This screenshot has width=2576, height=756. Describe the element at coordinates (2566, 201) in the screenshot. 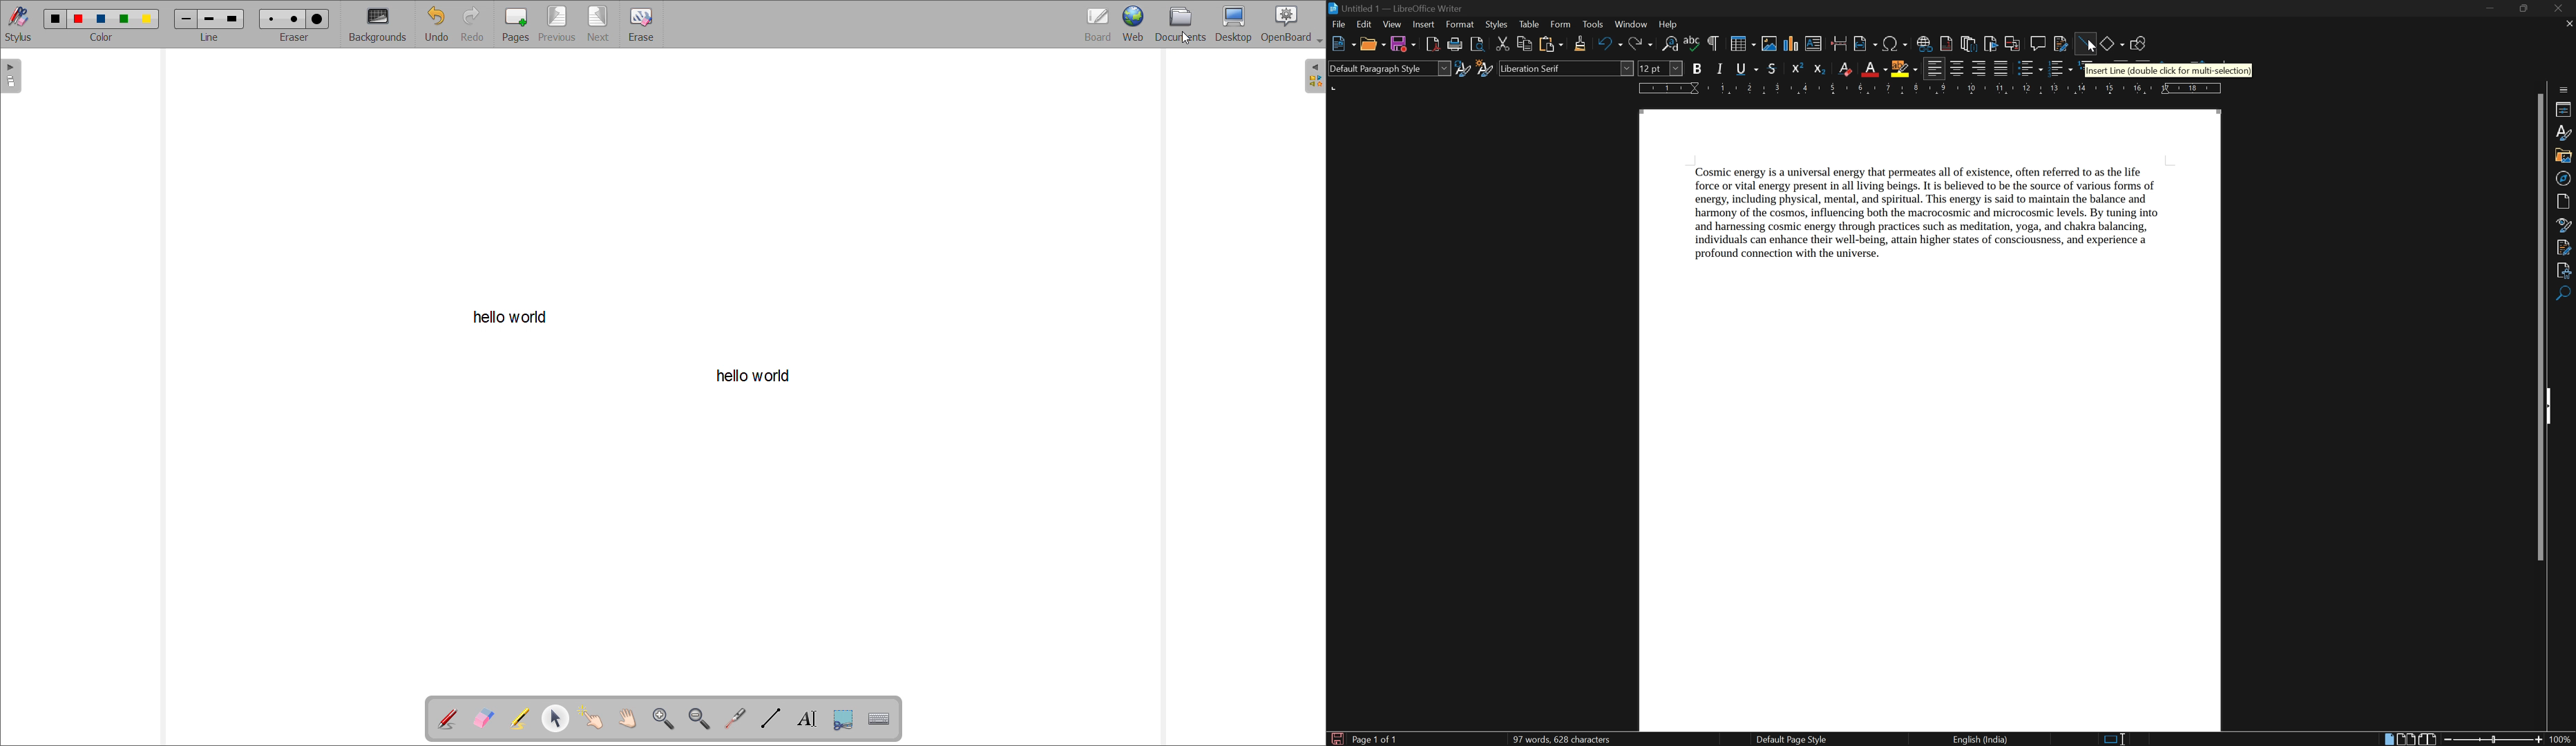

I see `page` at that location.